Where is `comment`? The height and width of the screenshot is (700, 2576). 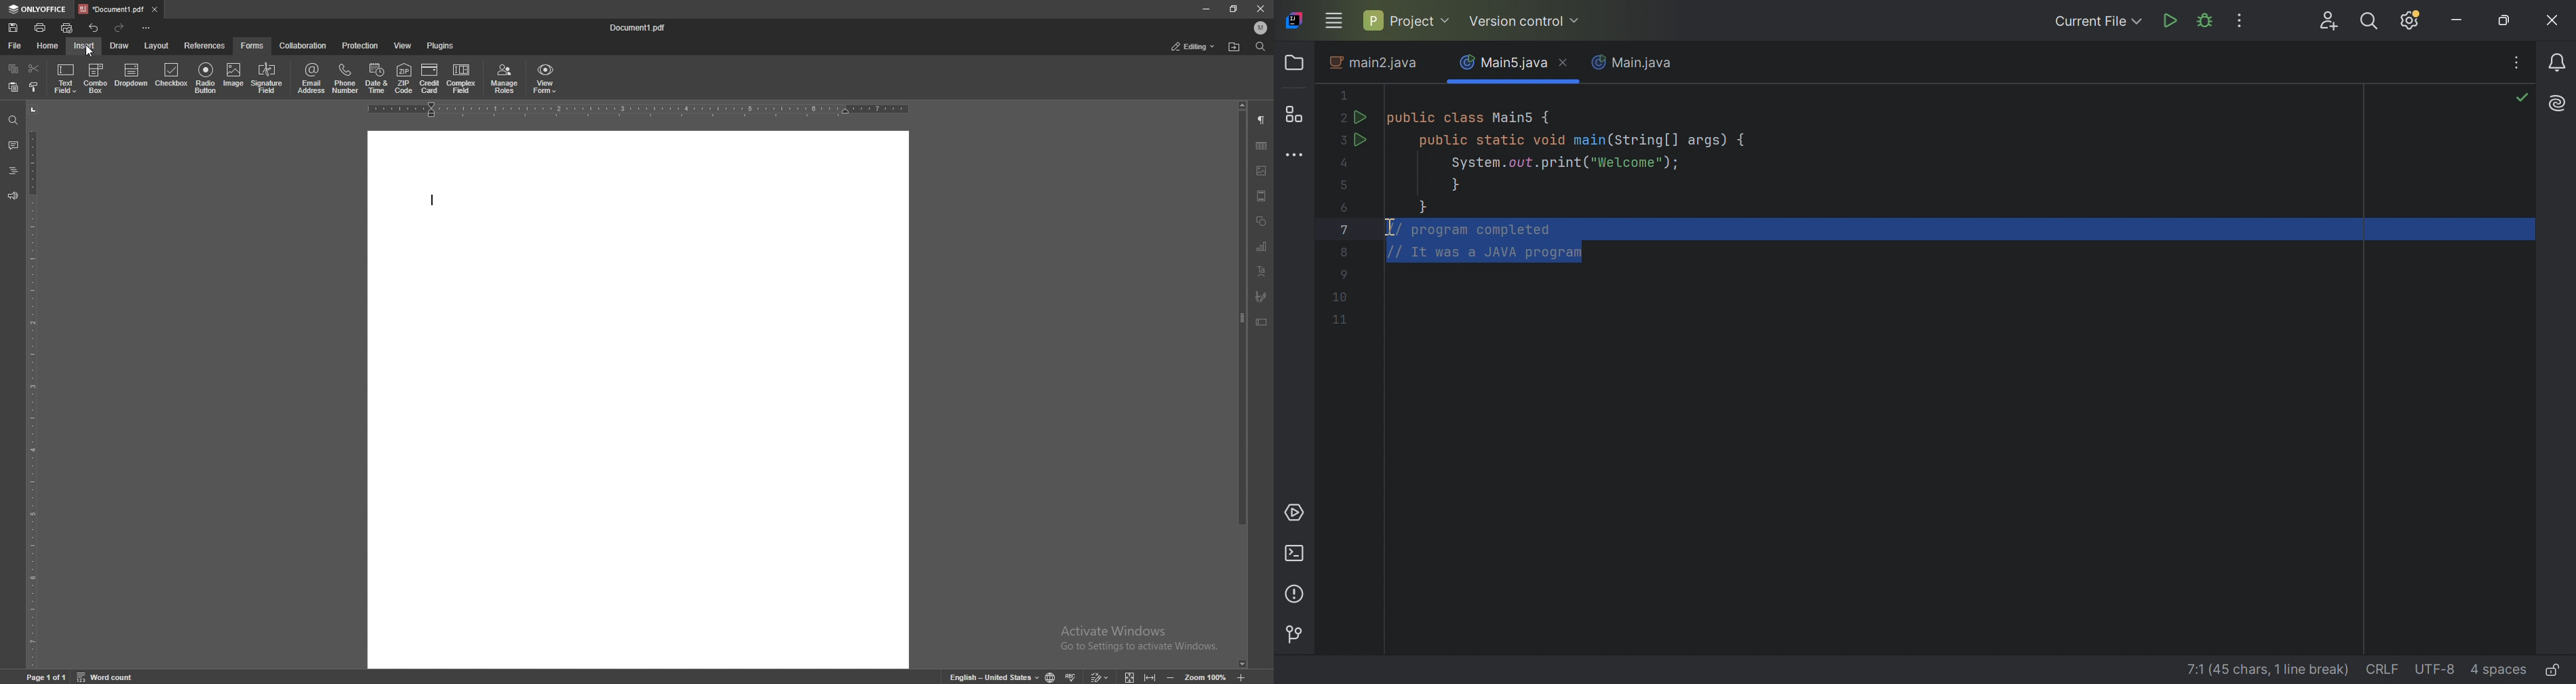
comment is located at coordinates (14, 145).